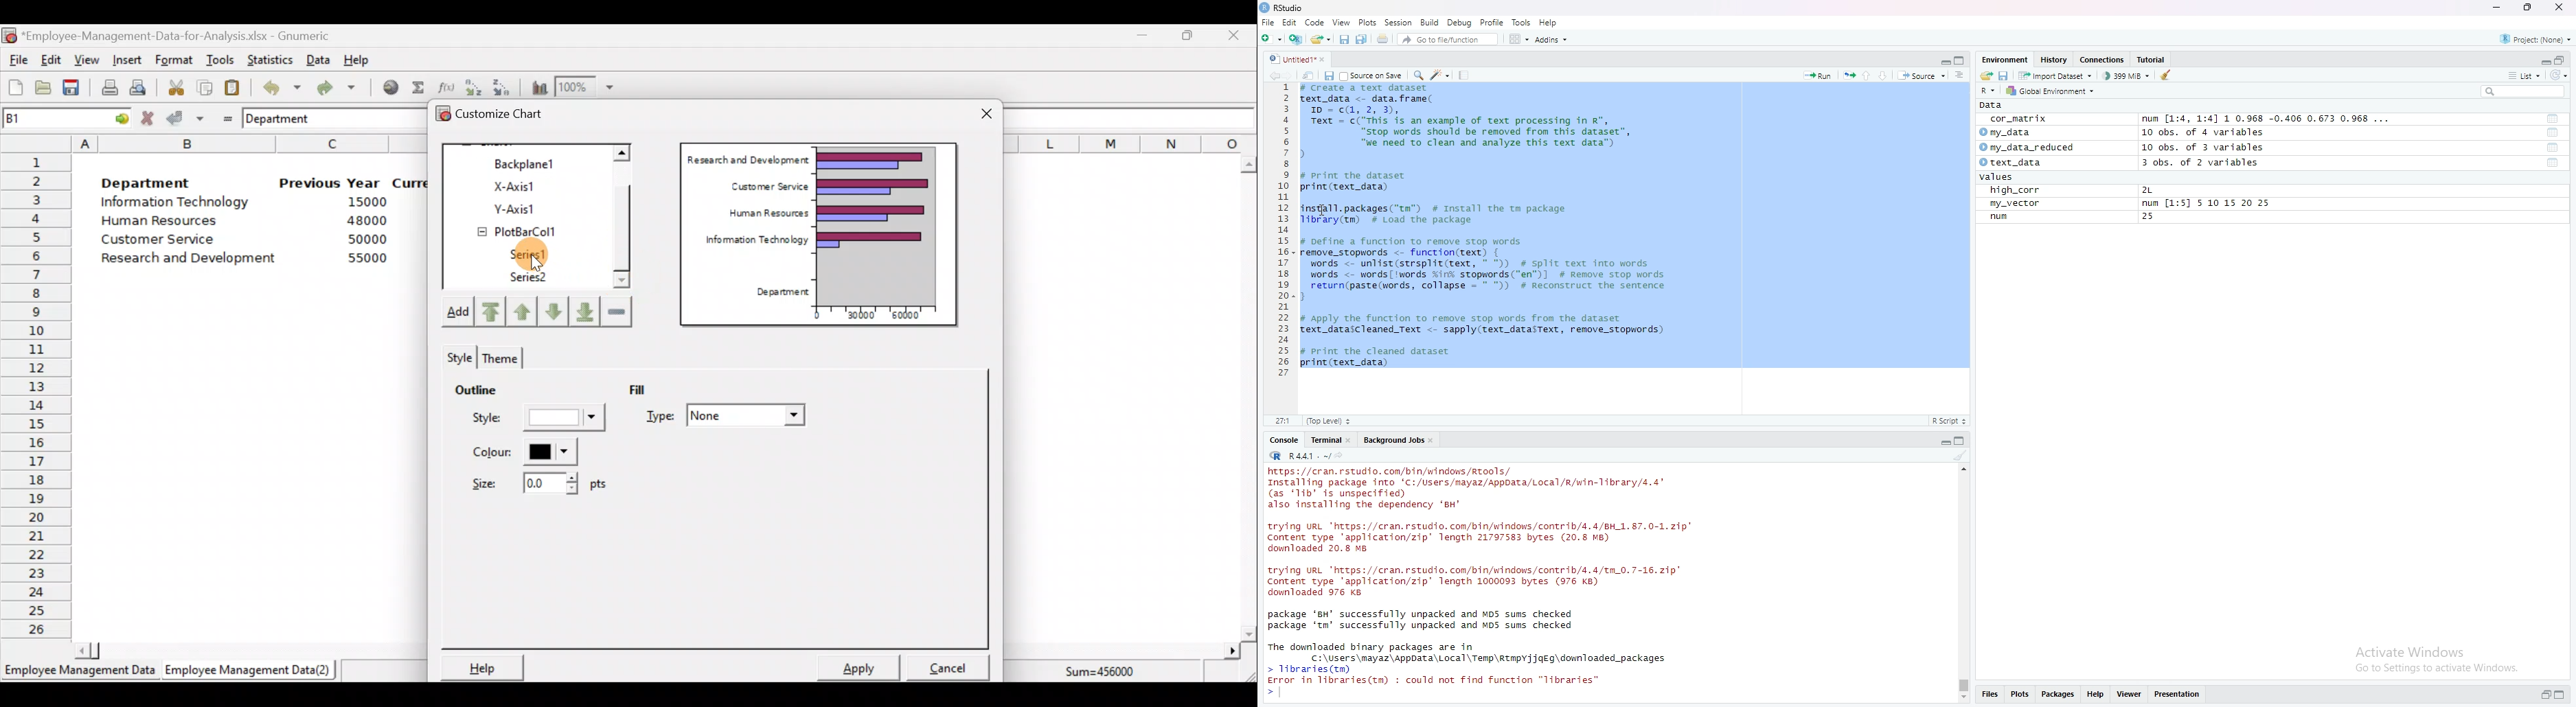 This screenshot has width=2576, height=728. What do you see at coordinates (1449, 40) in the screenshot?
I see `go to file/function` at bounding box center [1449, 40].